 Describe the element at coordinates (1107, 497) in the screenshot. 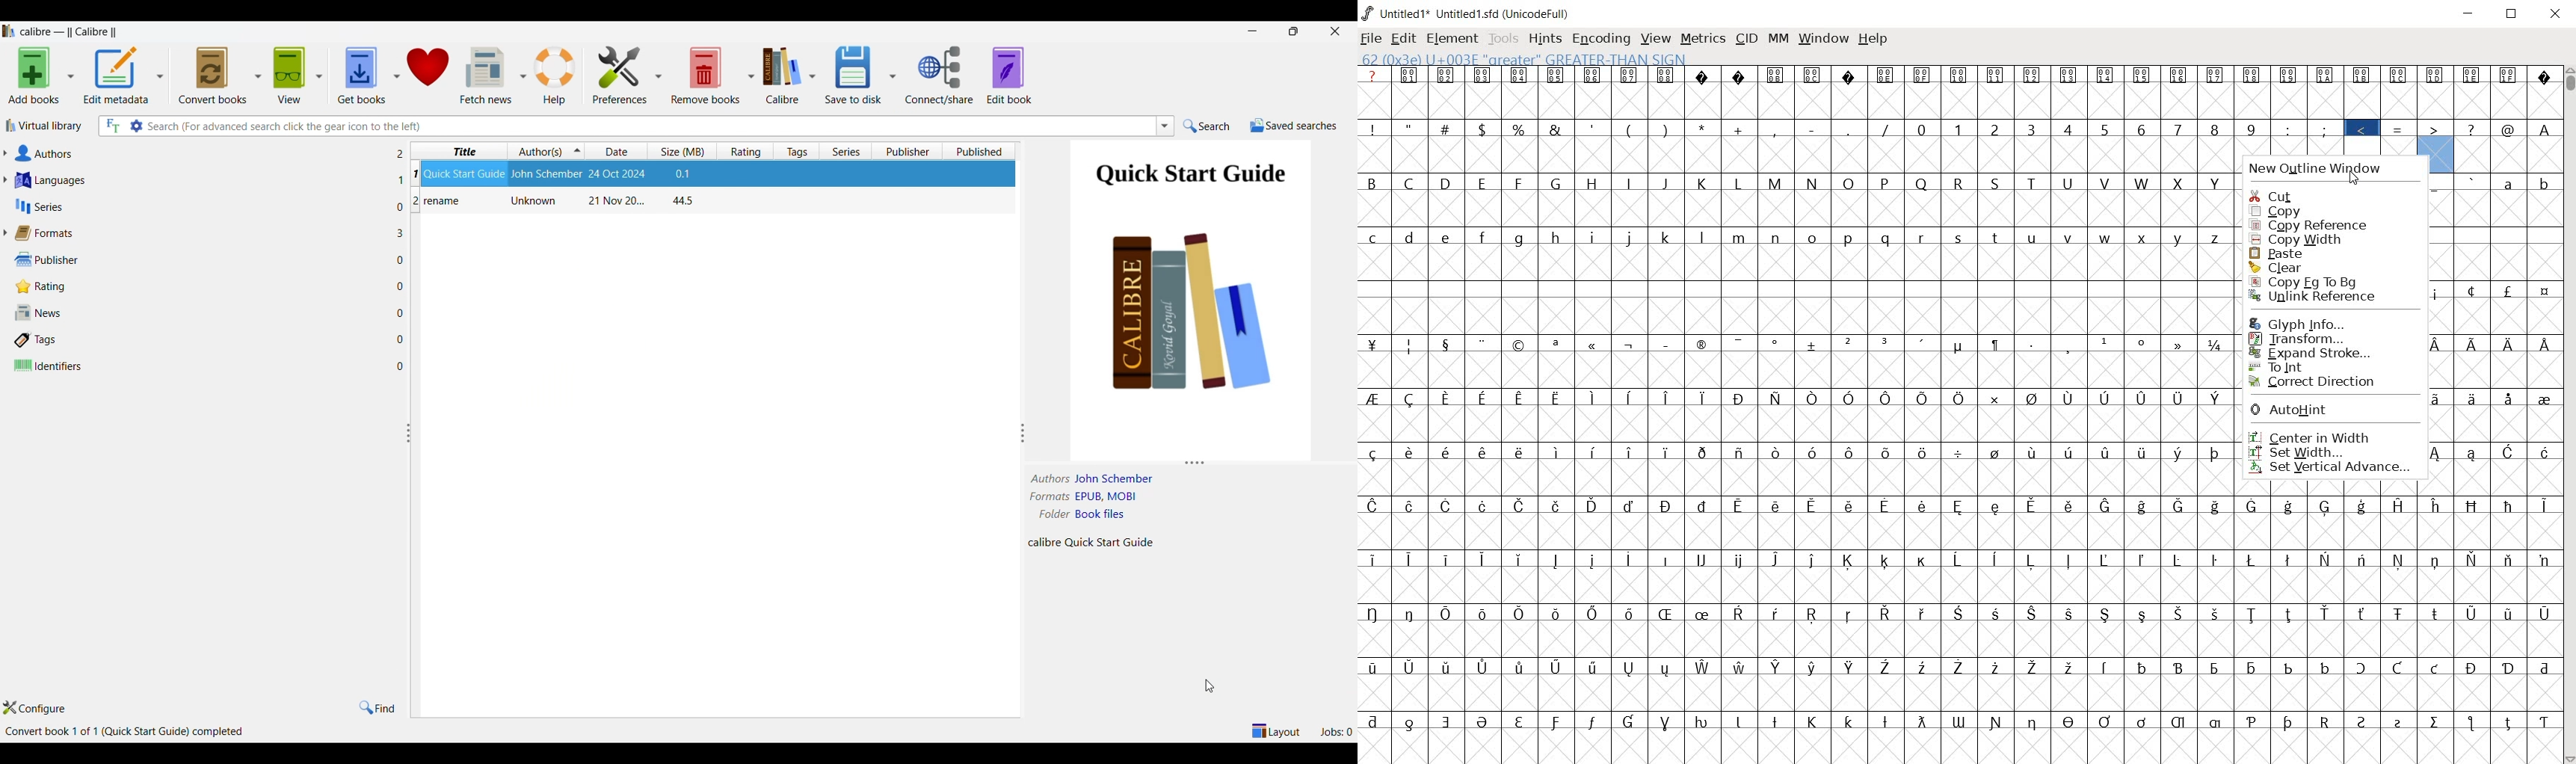

I see `MOBI added to format of current selection` at that location.